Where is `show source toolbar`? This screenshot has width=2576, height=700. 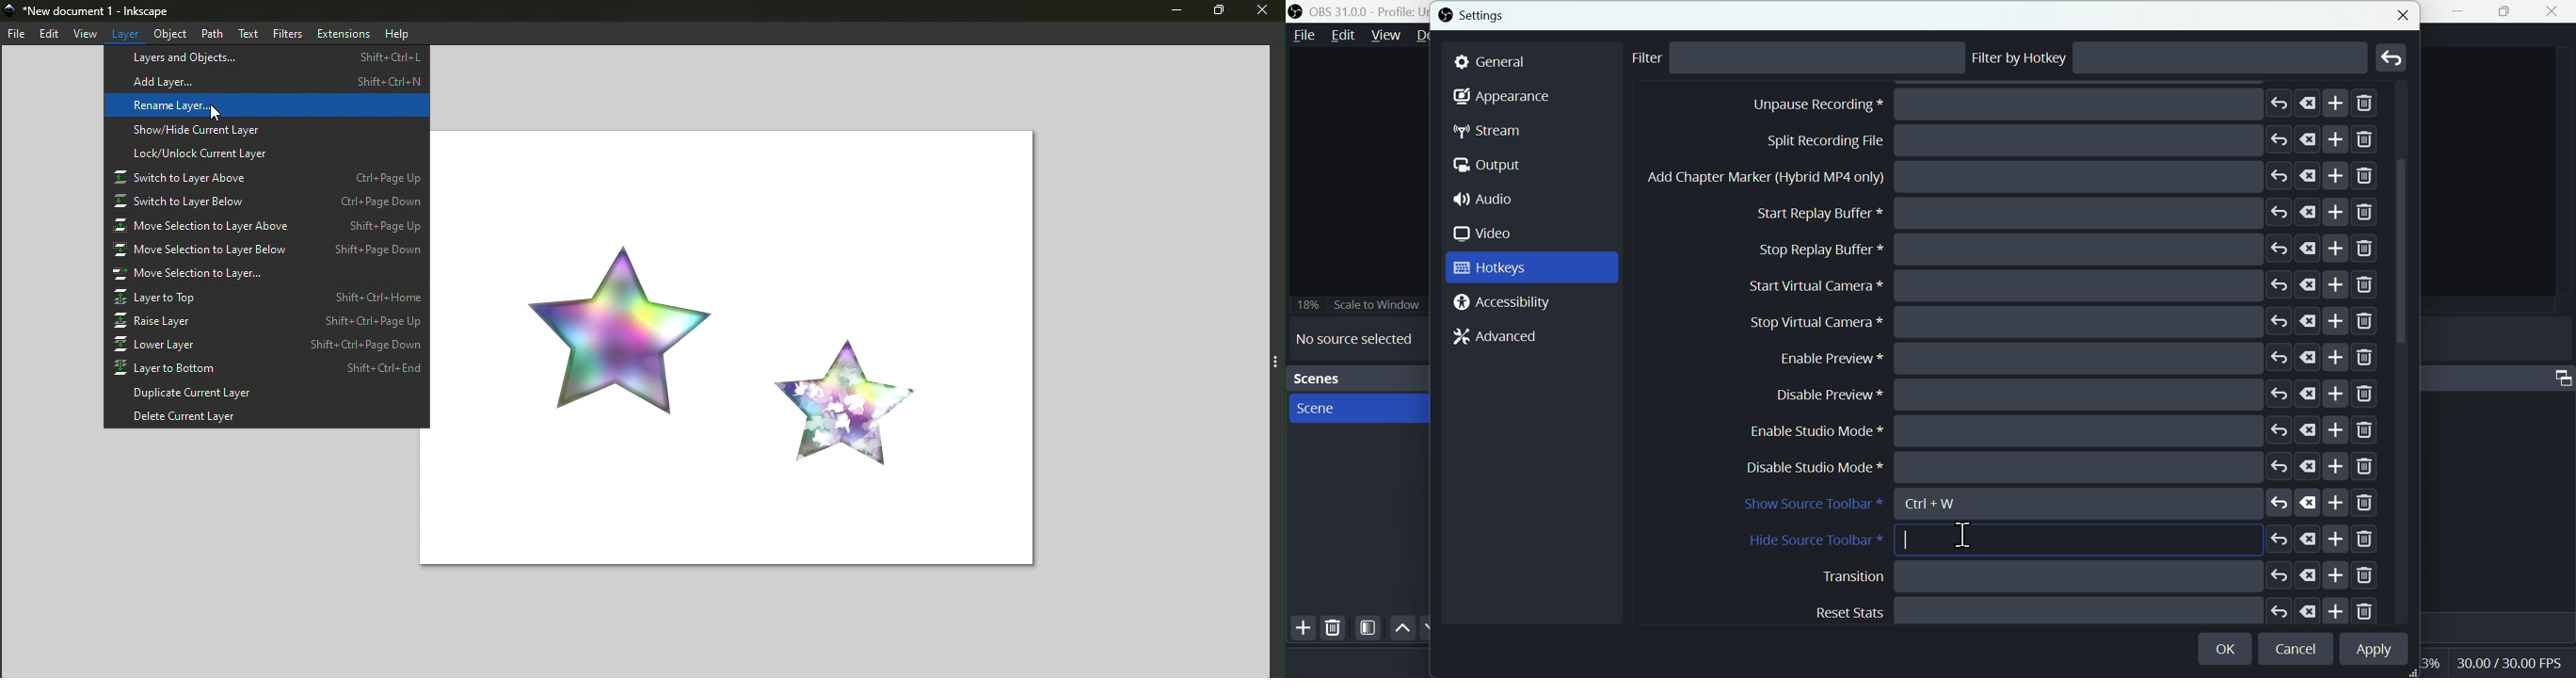
show source toolbar is located at coordinates (2057, 504).